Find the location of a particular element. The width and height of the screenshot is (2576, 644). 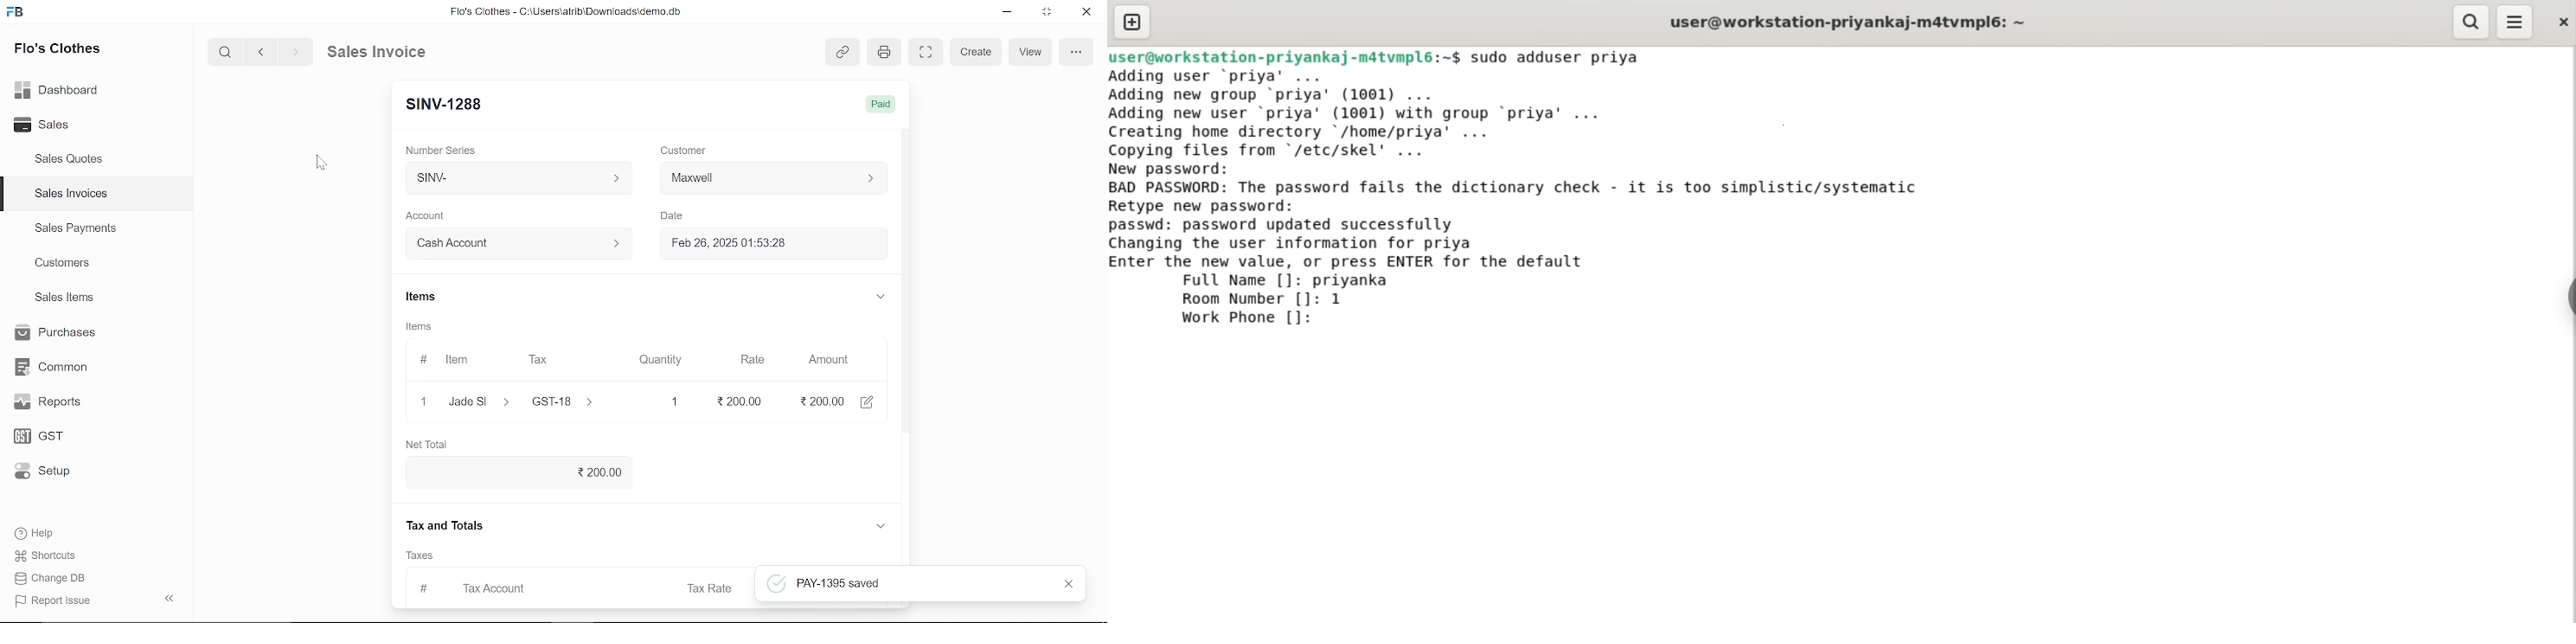

Reports. is located at coordinates (54, 401).